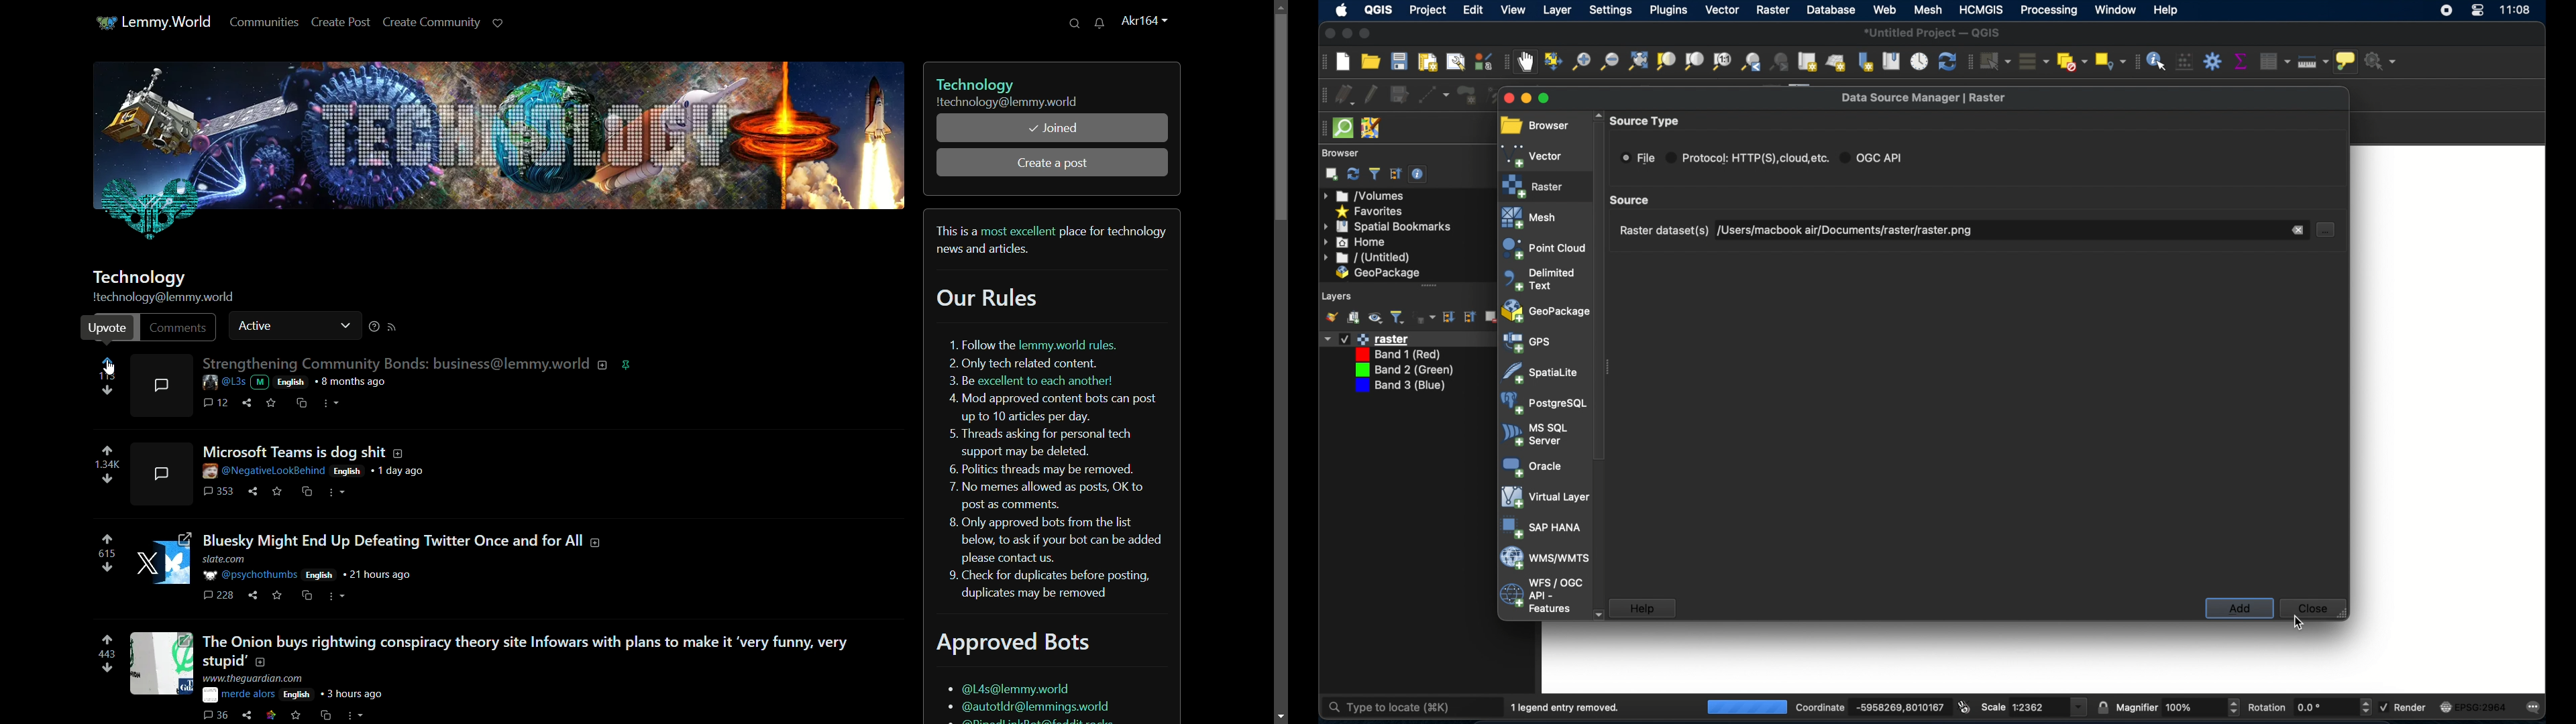 The width and height of the screenshot is (2576, 728). Describe the element at coordinates (1400, 354) in the screenshot. I see `Band 1` at that location.